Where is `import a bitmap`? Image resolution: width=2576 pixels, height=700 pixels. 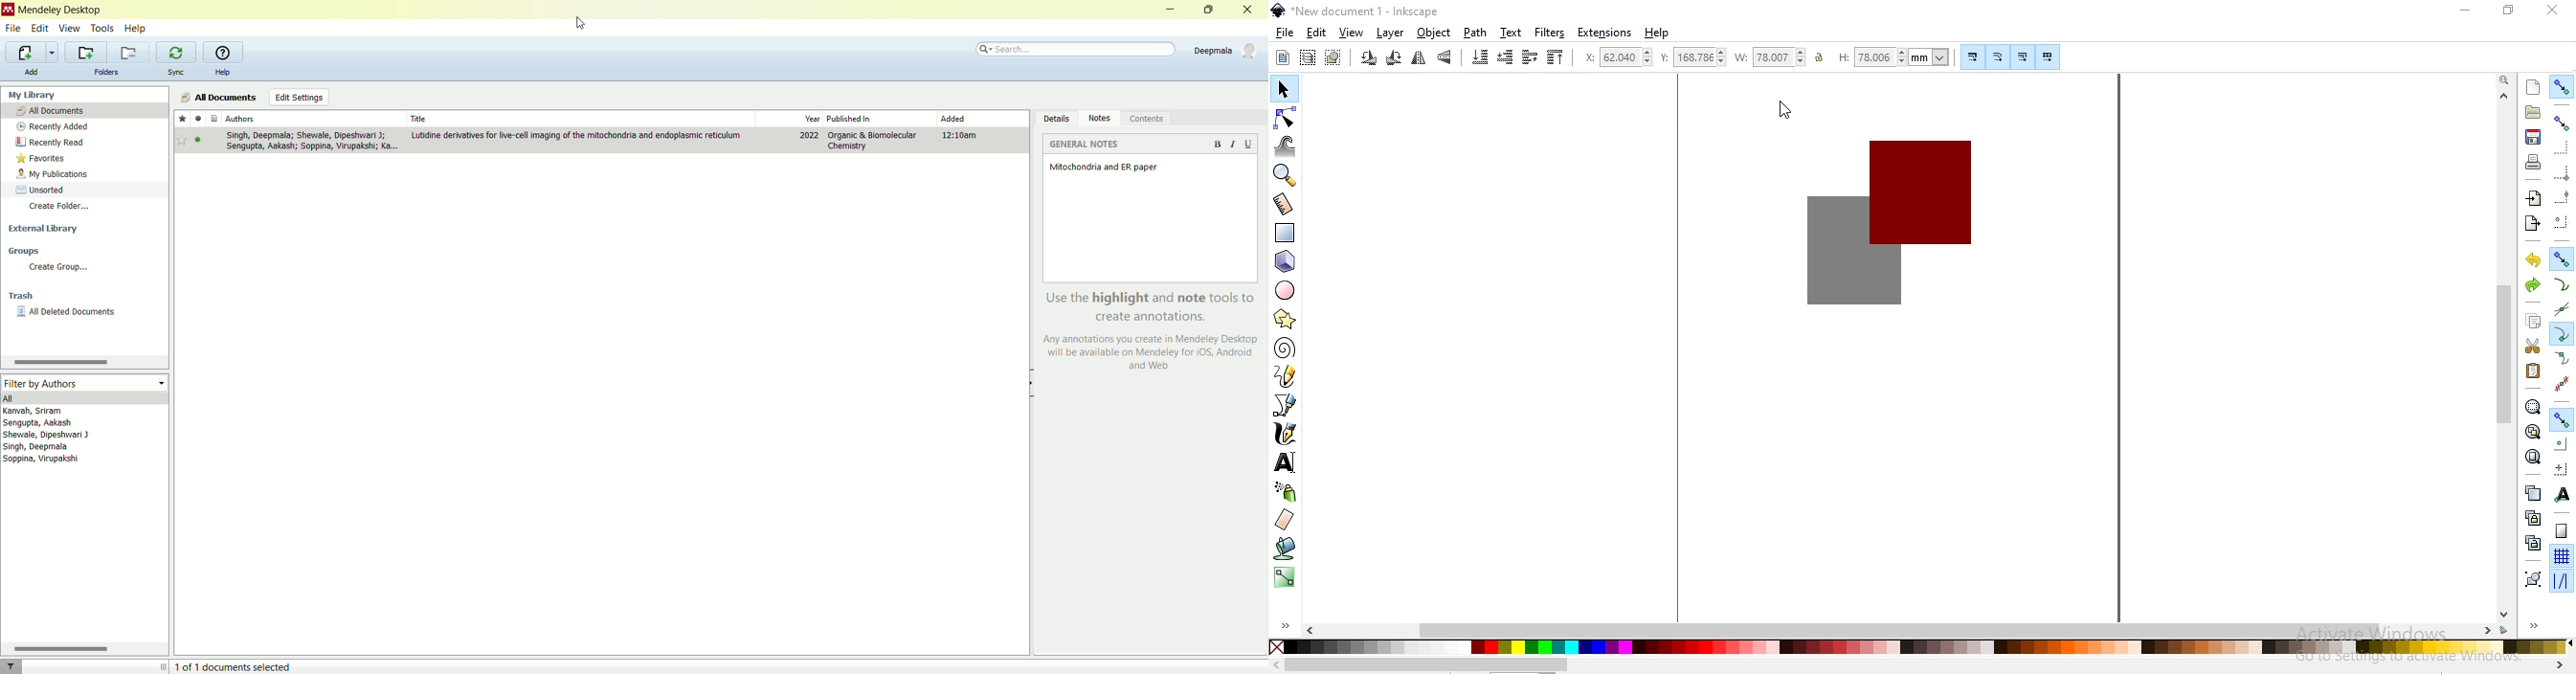 import a bitmap is located at coordinates (2532, 199).